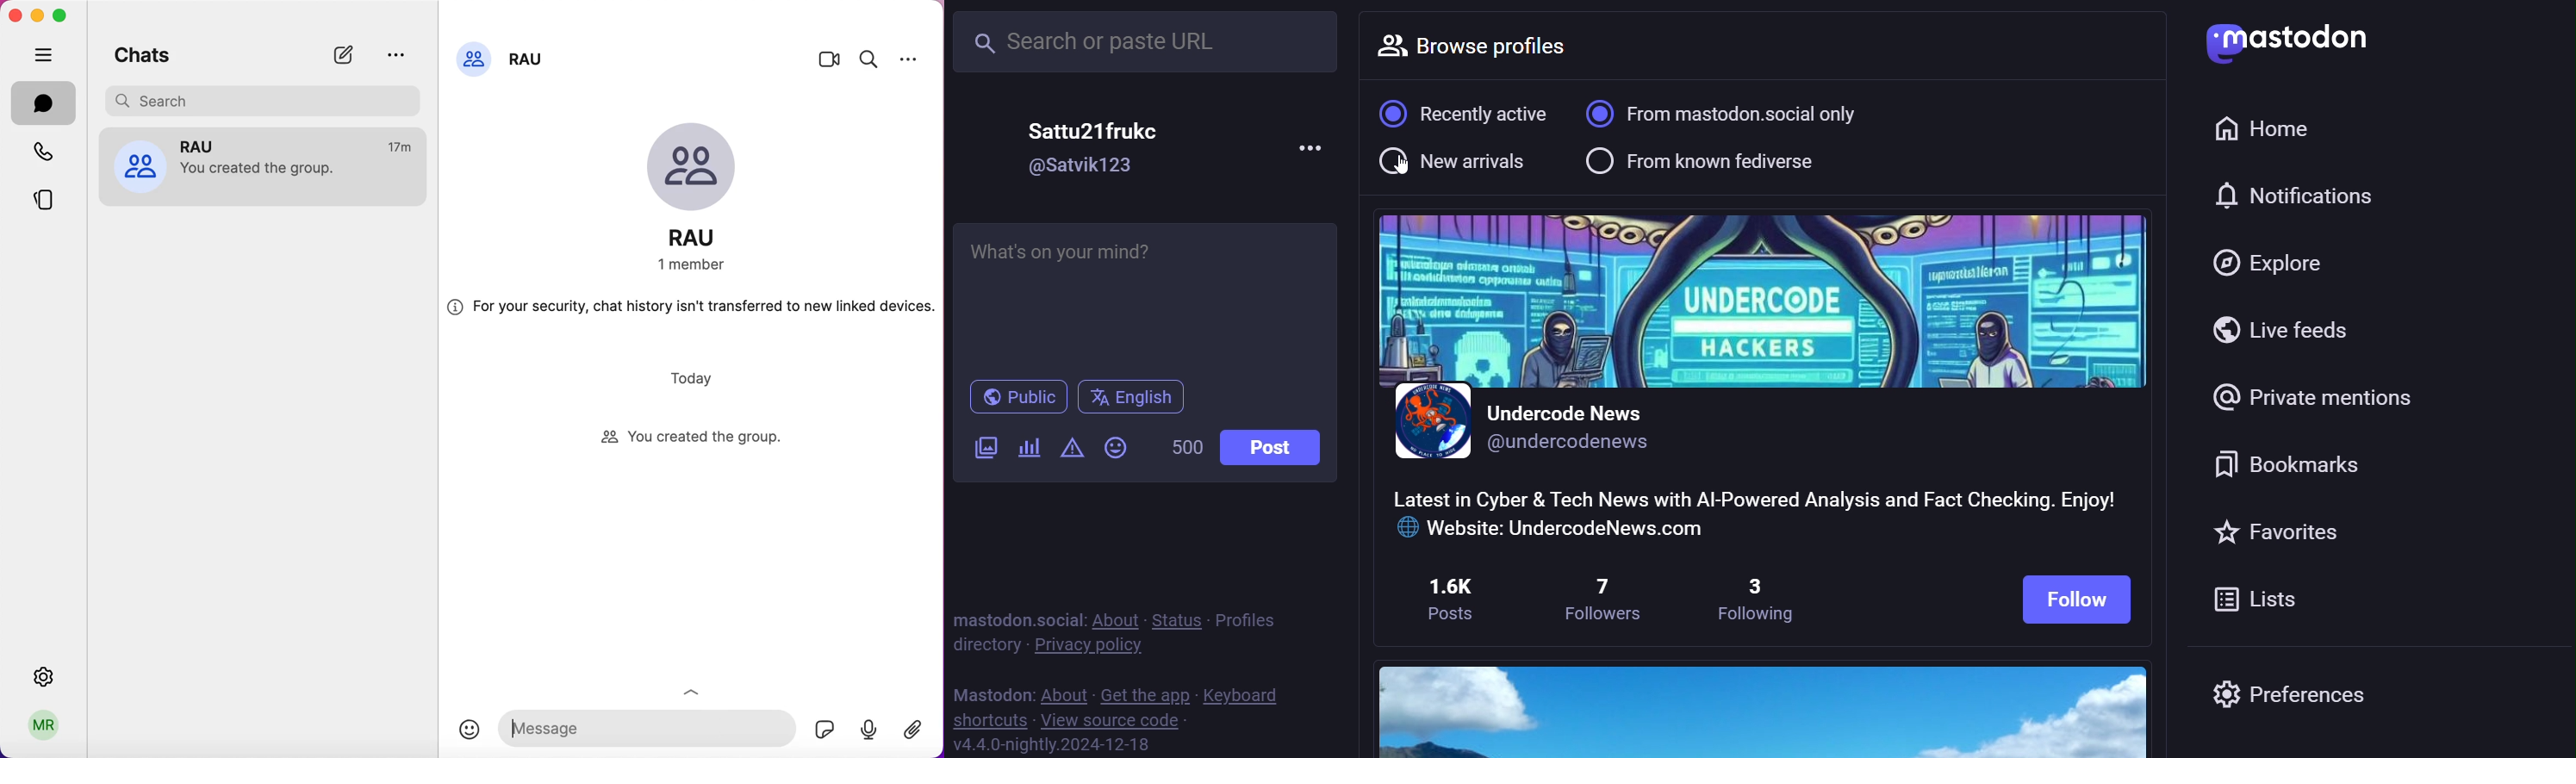 Image resolution: width=2576 pixels, height=784 pixels. What do you see at coordinates (36, 15) in the screenshot?
I see `minimize` at bounding box center [36, 15].